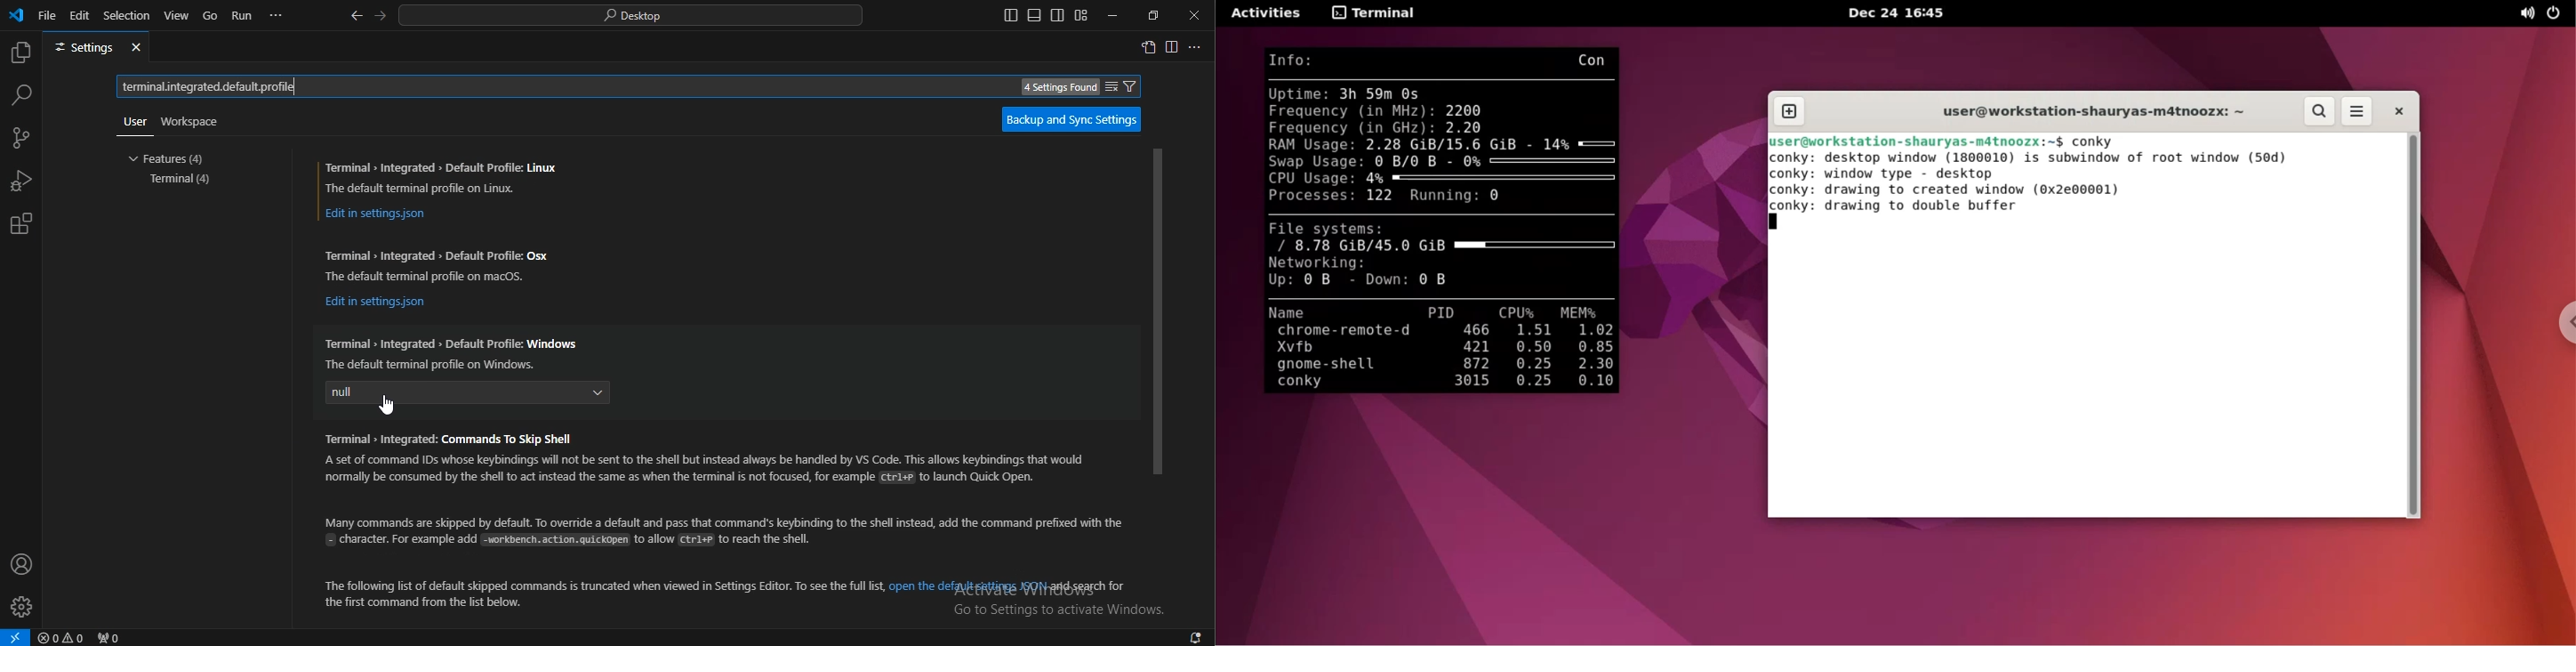  What do you see at coordinates (357, 17) in the screenshot?
I see `go back` at bounding box center [357, 17].